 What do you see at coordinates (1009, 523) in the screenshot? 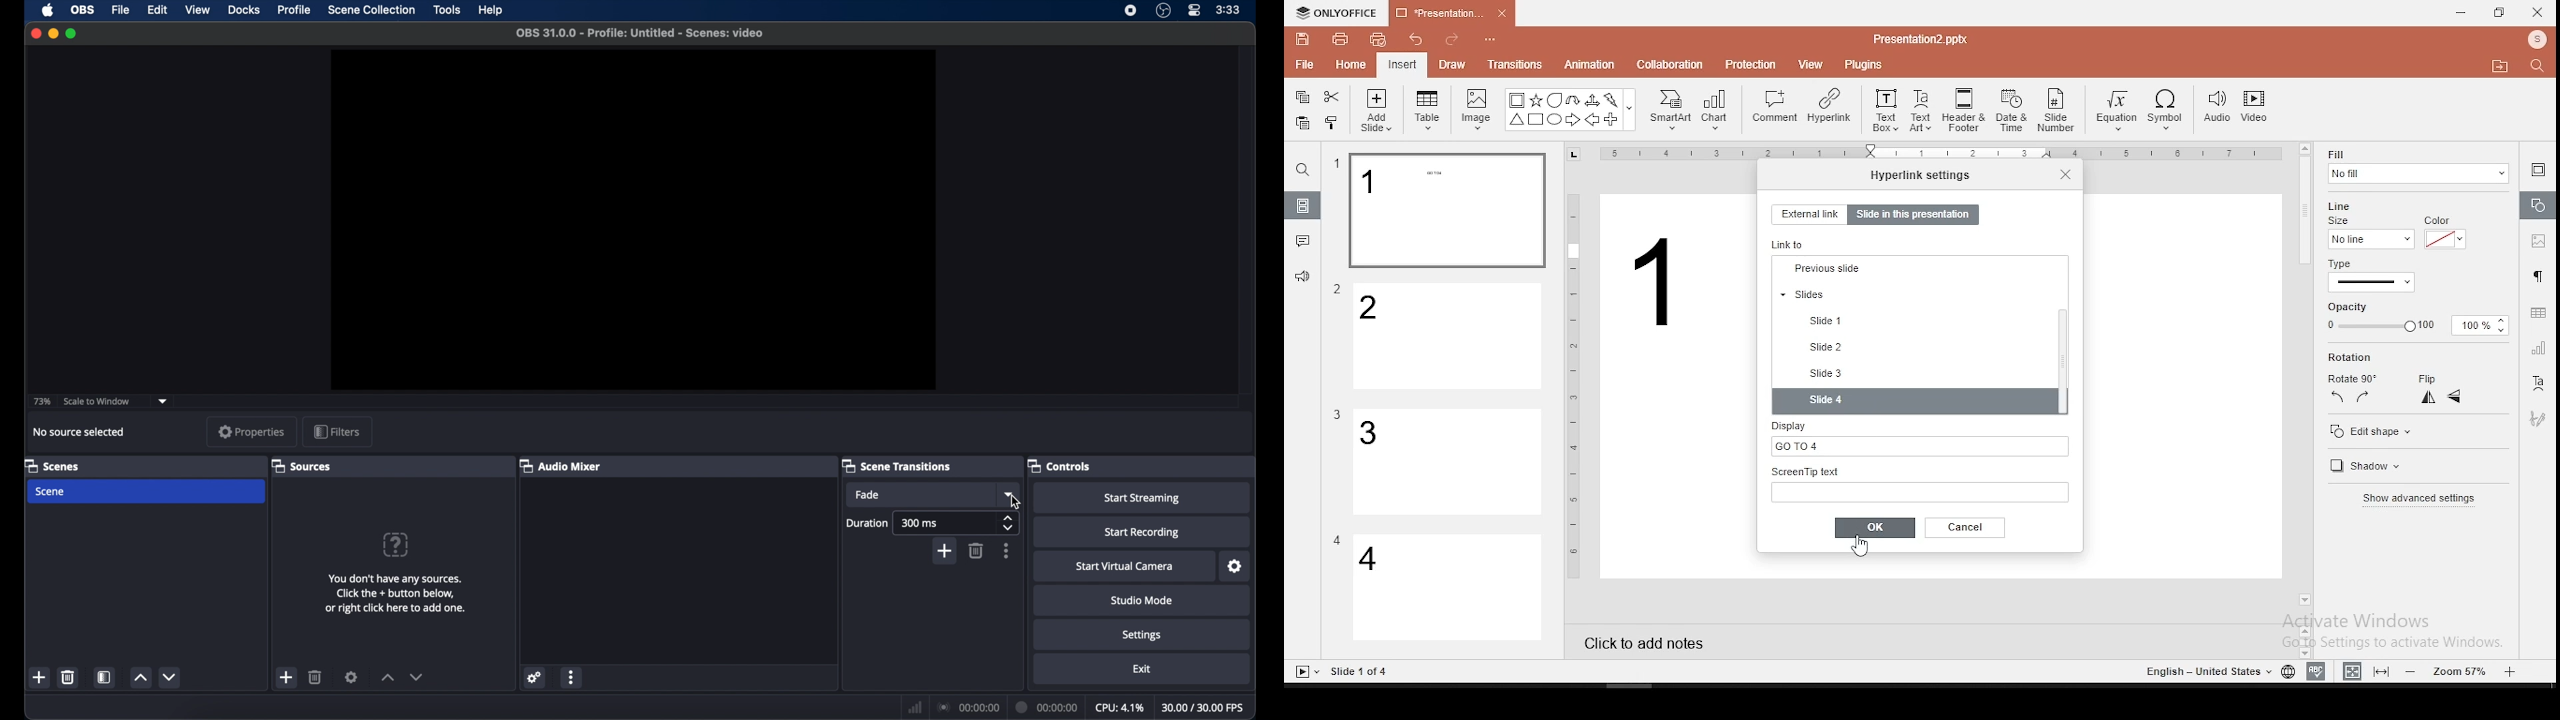
I see `stepper buttons` at bounding box center [1009, 523].